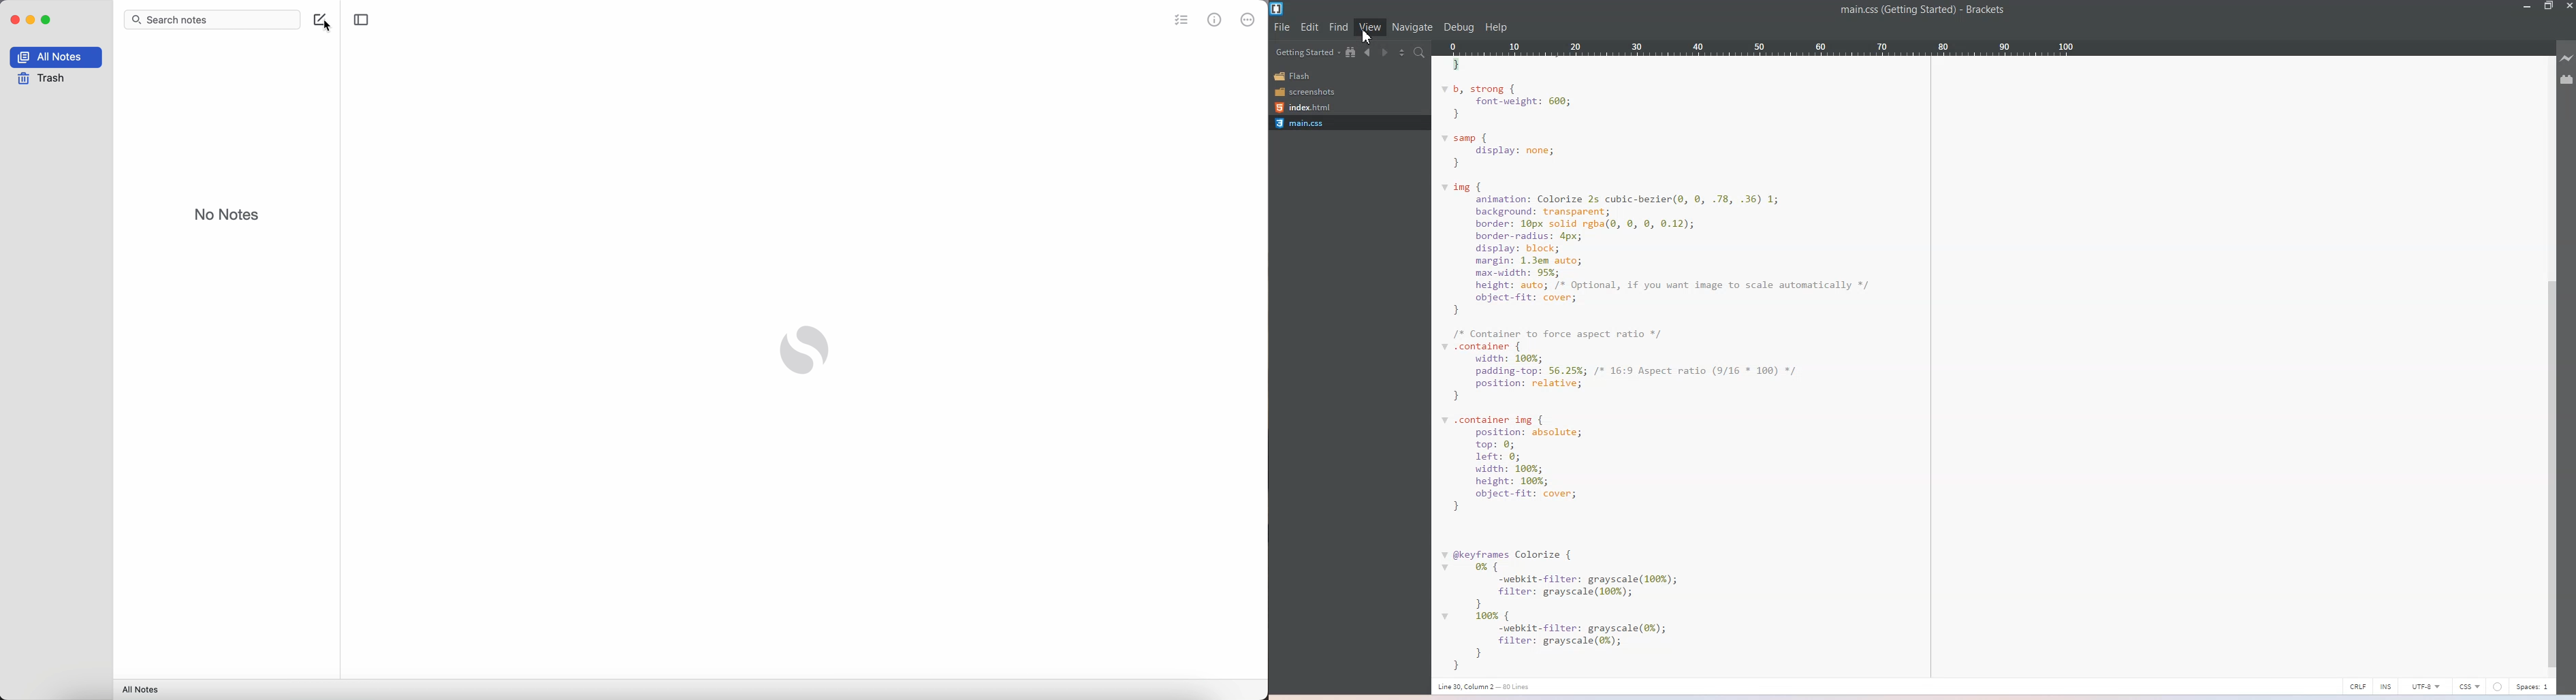 The width and height of the screenshot is (2576, 700). What do you see at coordinates (1930, 368) in the screenshot?
I see `Column guide` at bounding box center [1930, 368].